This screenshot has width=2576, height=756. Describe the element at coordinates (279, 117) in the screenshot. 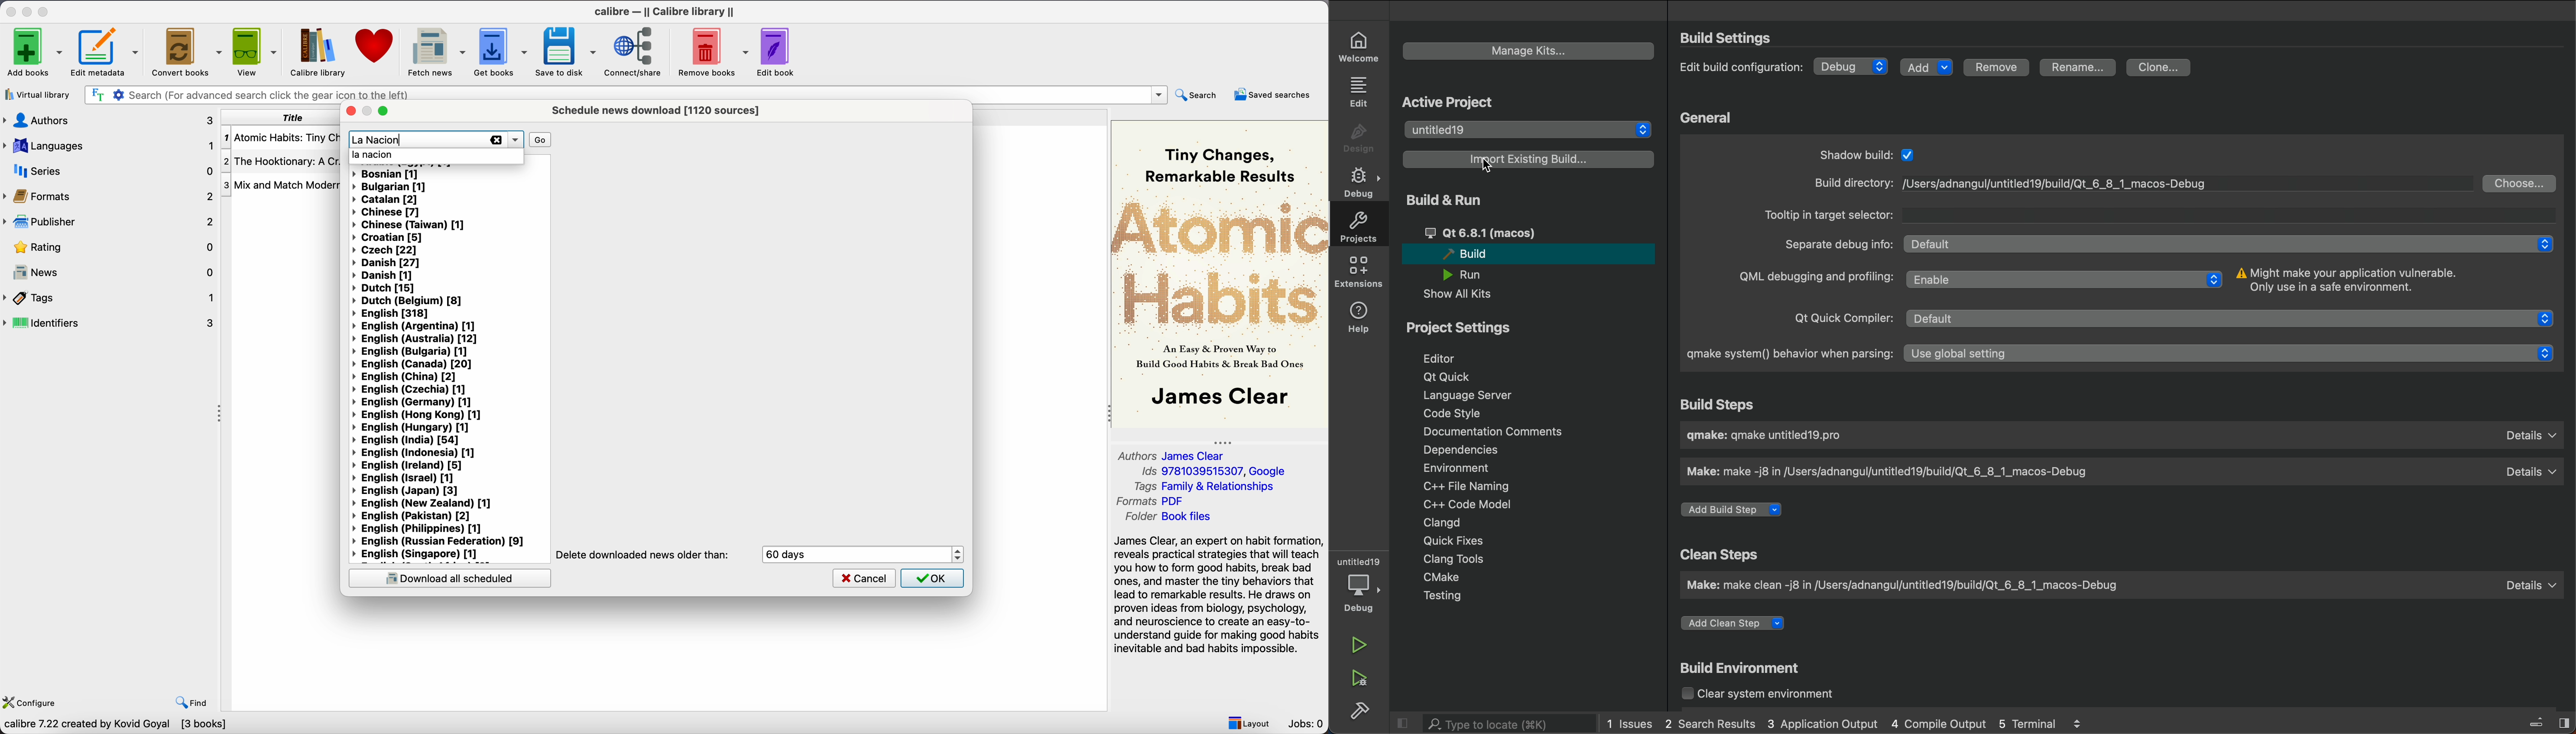

I see `title` at that location.